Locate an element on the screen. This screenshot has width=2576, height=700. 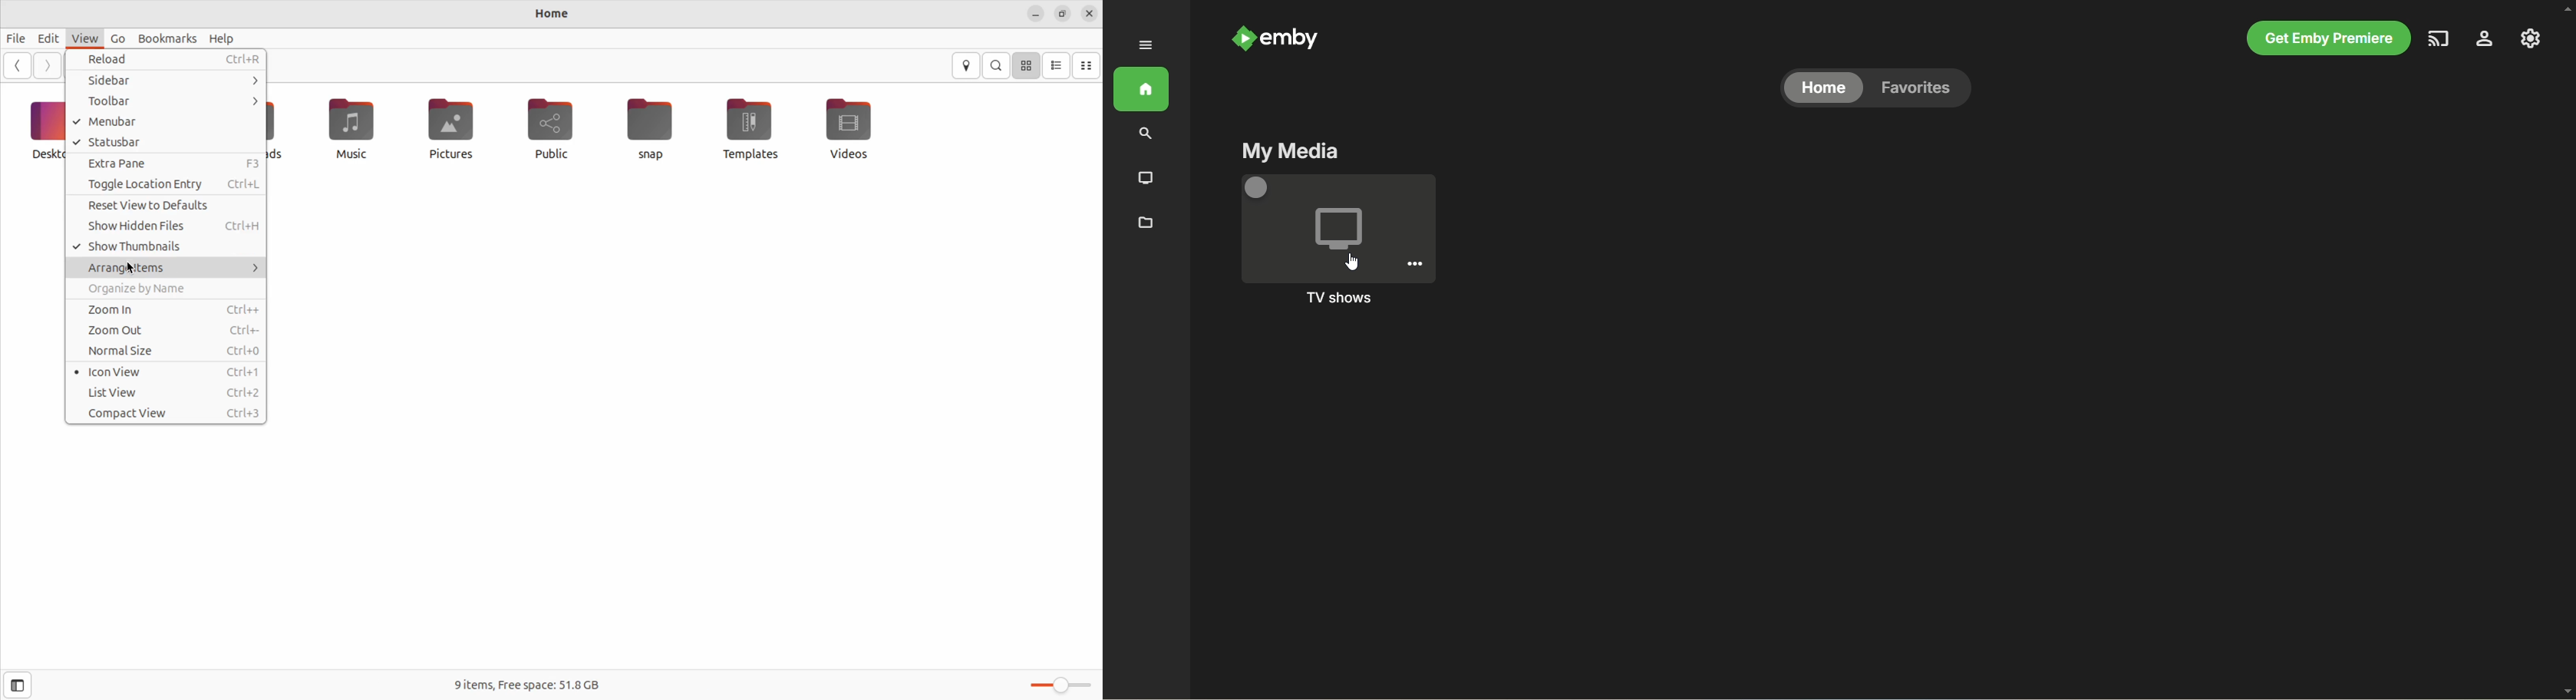
emby name and logo is located at coordinates (1278, 38).